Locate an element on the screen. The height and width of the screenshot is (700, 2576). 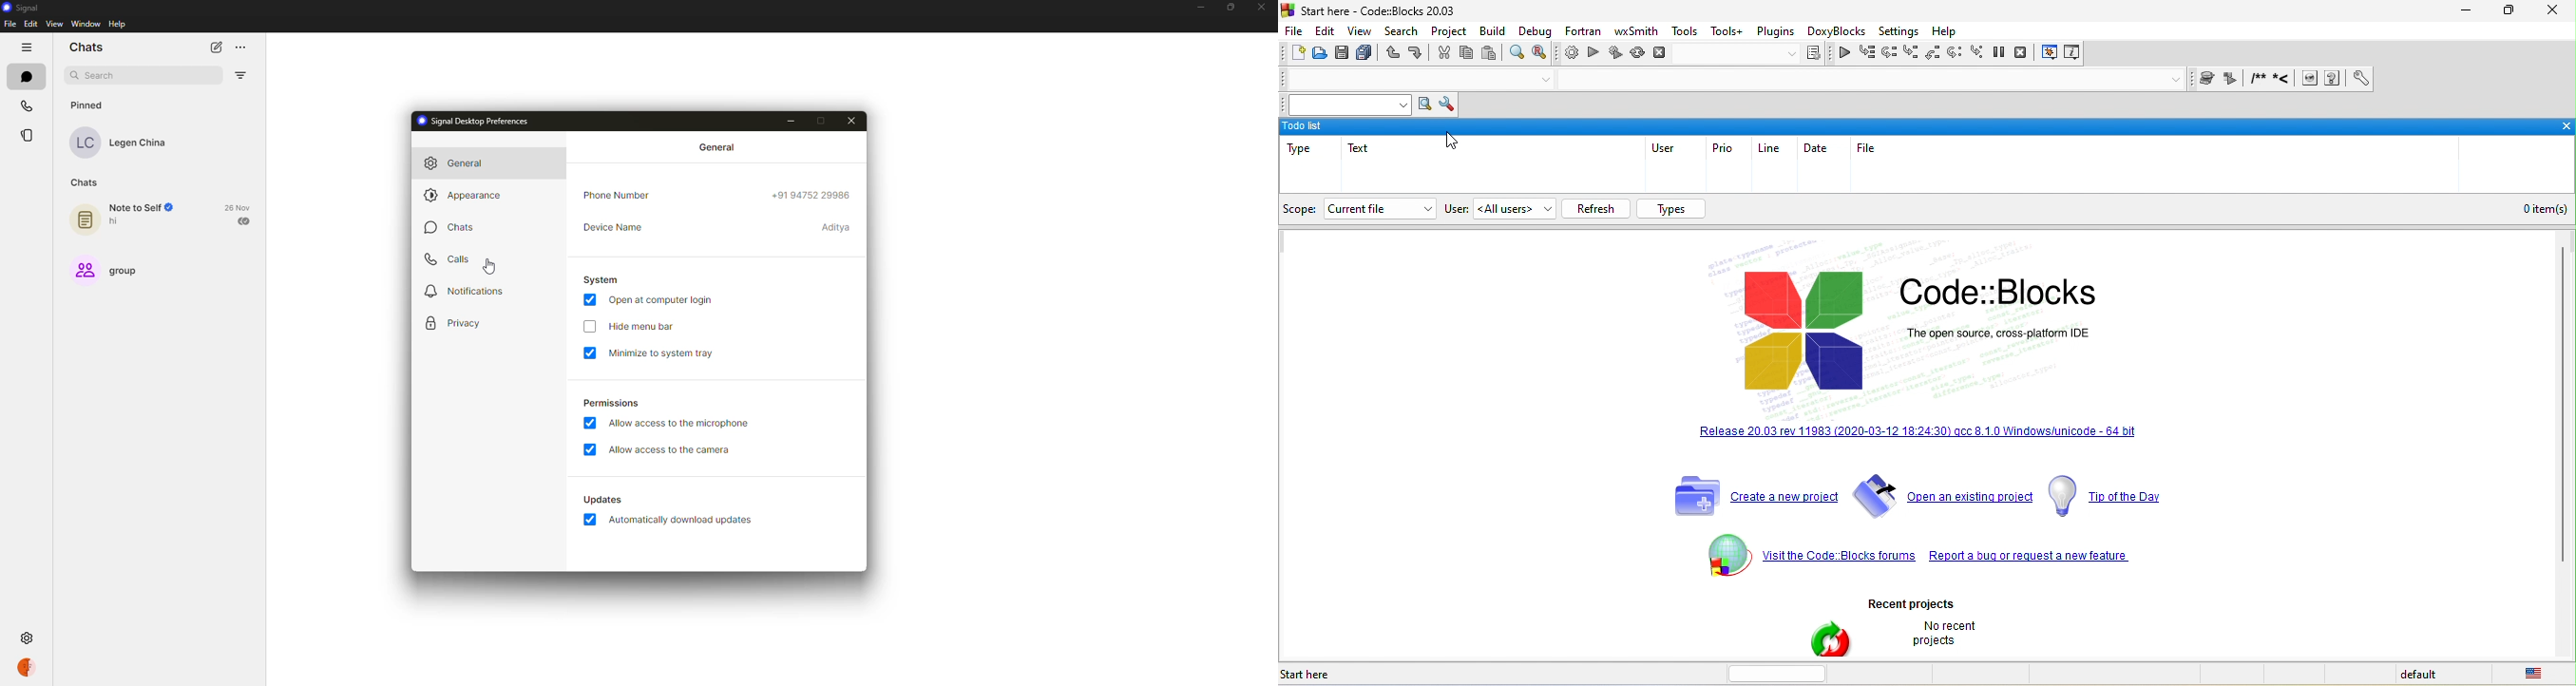
recent projects  is located at coordinates (1947, 598).